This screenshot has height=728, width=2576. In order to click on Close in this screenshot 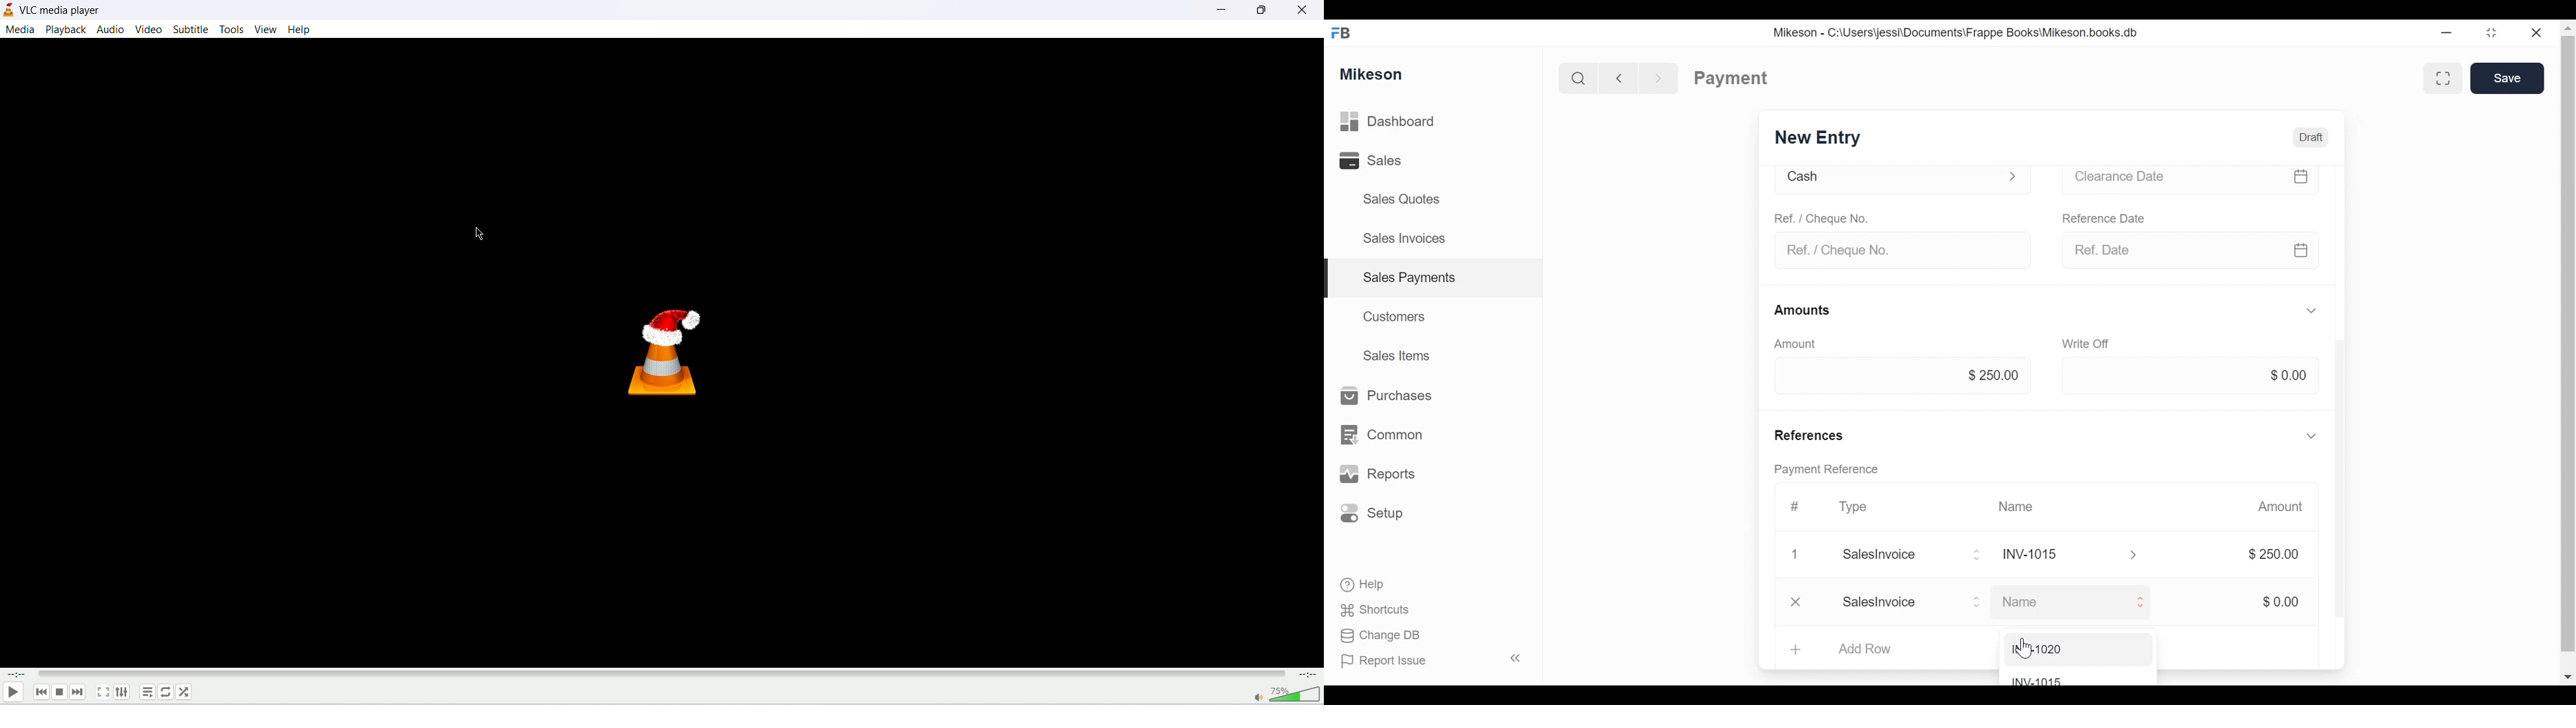, I will do `click(1803, 555)`.